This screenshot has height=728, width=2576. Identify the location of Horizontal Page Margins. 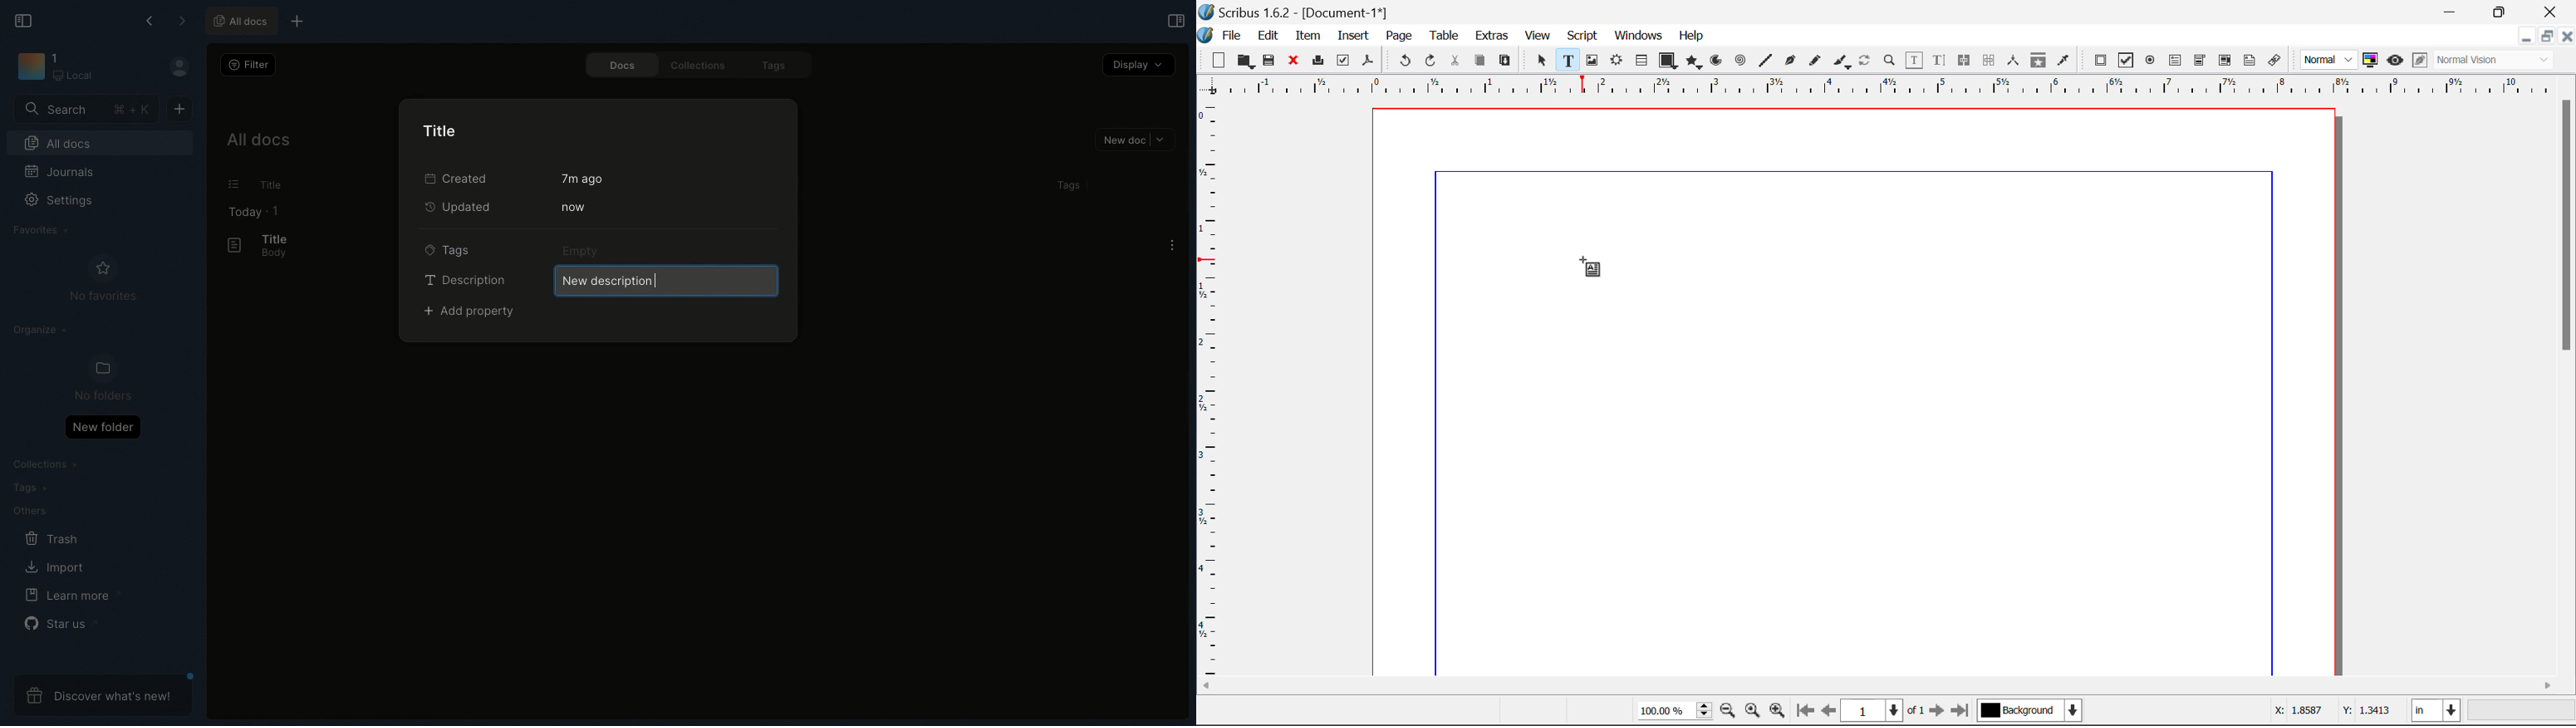
(1212, 390).